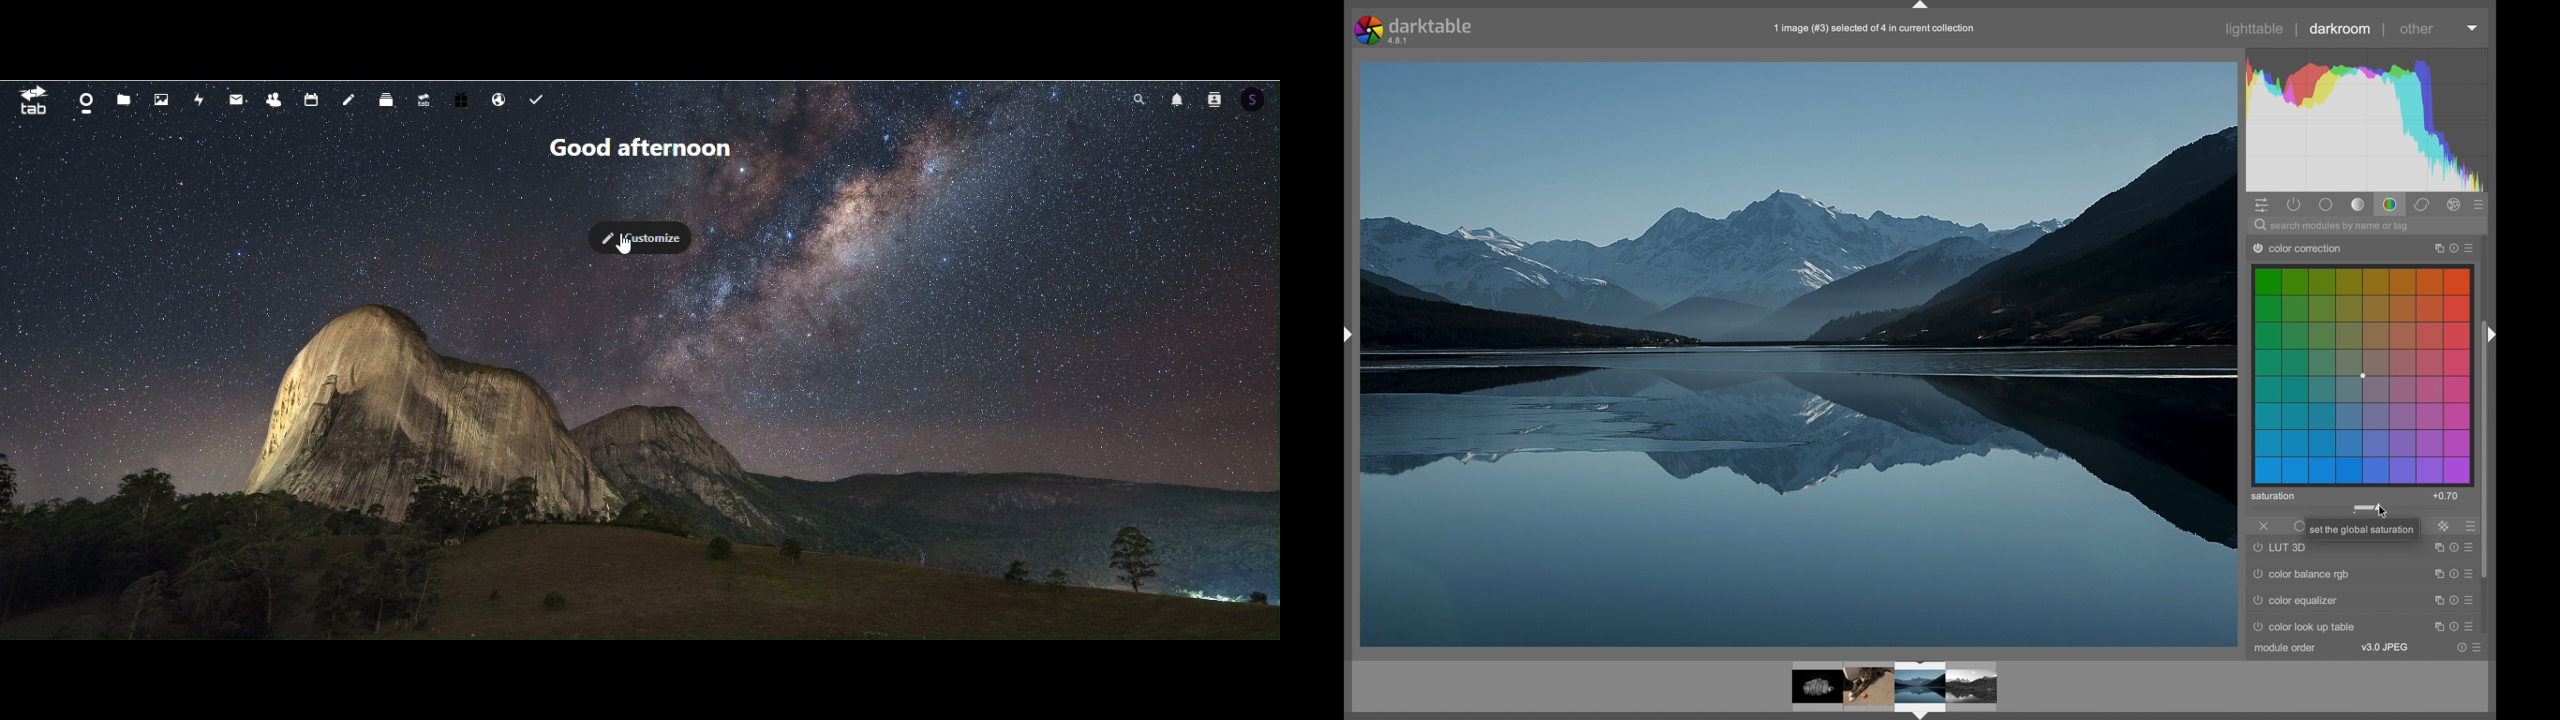 Image resolution: width=2576 pixels, height=728 pixels. Describe the element at coordinates (1973, 686) in the screenshot. I see `image` at that location.